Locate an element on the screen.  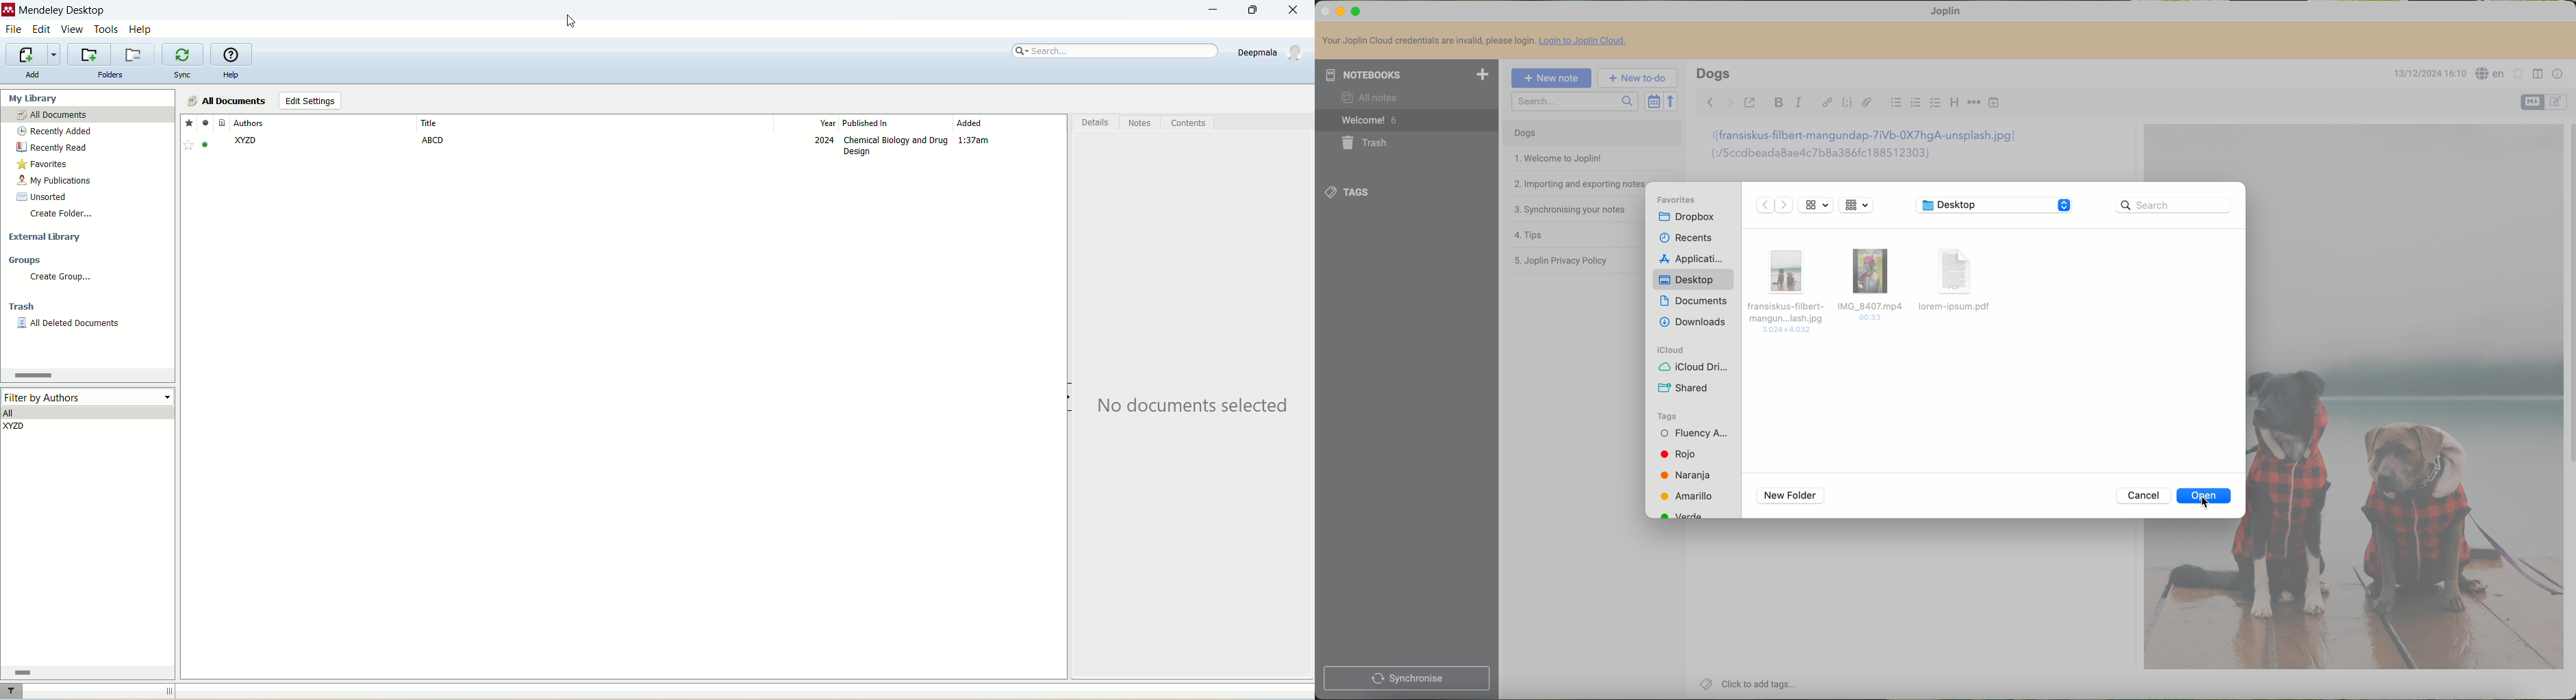
tags is located at coordinates (1670, 416).